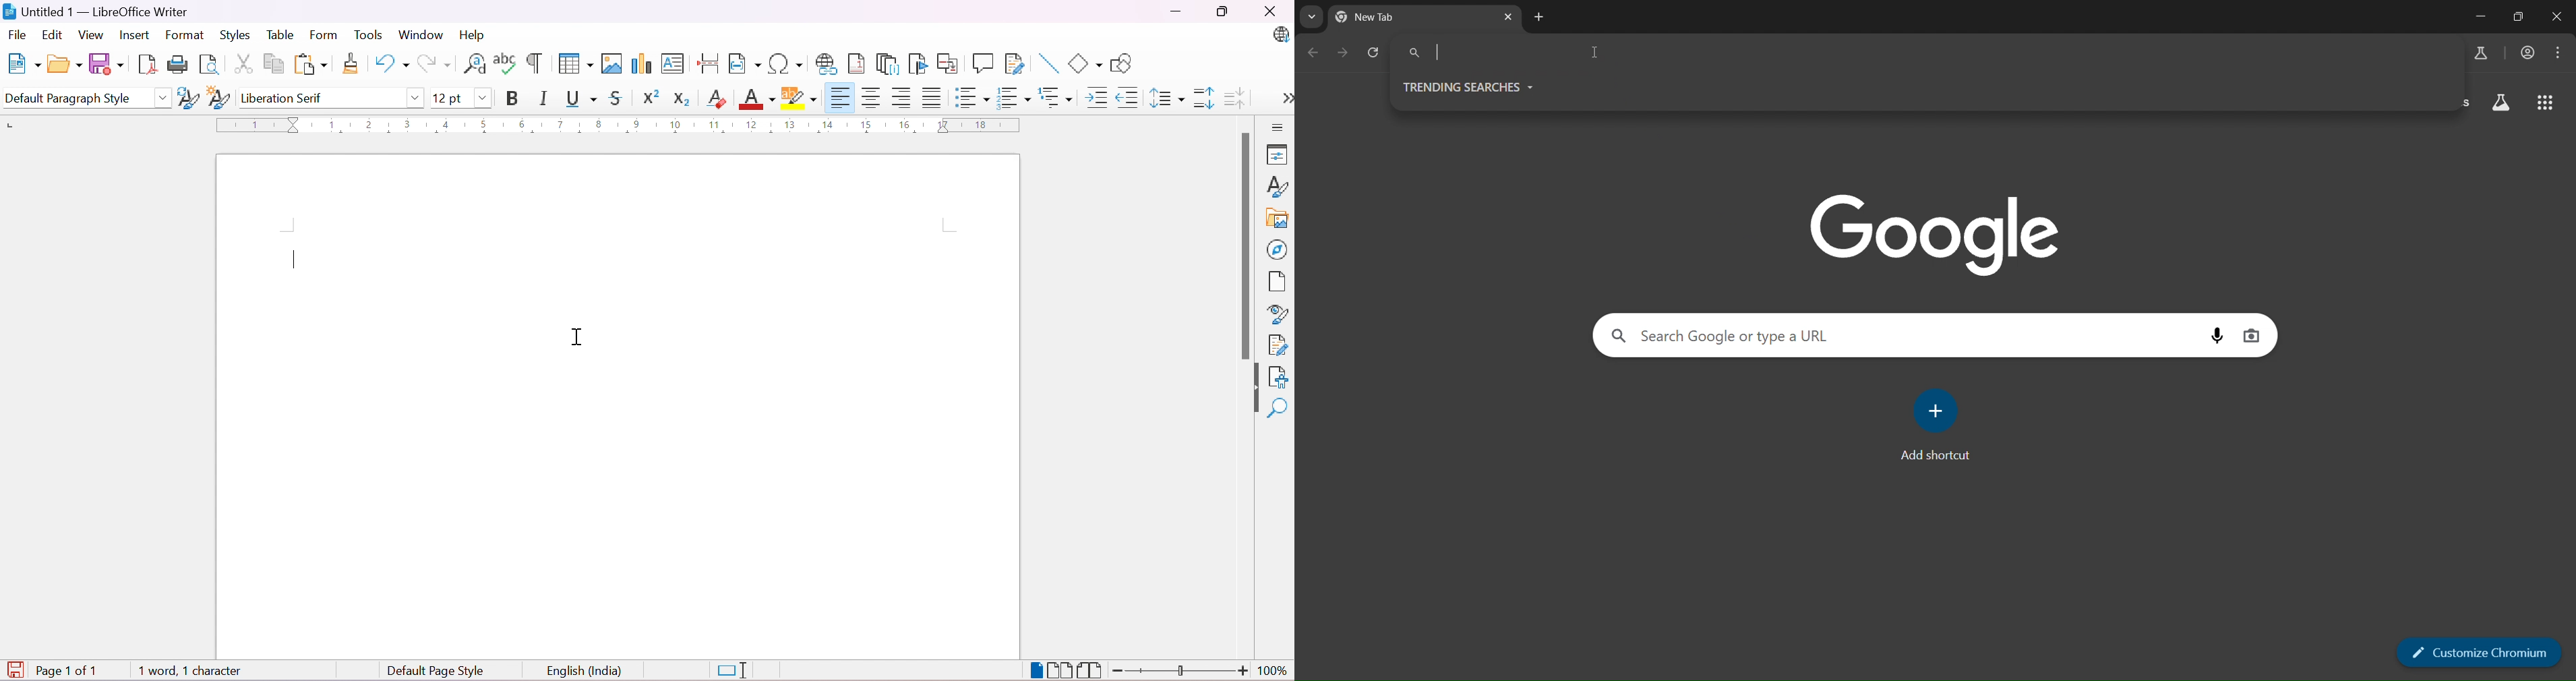 The image size is (2576, 700). Describe the element at coordinates (241, 63) in the screenshot. I see `Cut` at that location.